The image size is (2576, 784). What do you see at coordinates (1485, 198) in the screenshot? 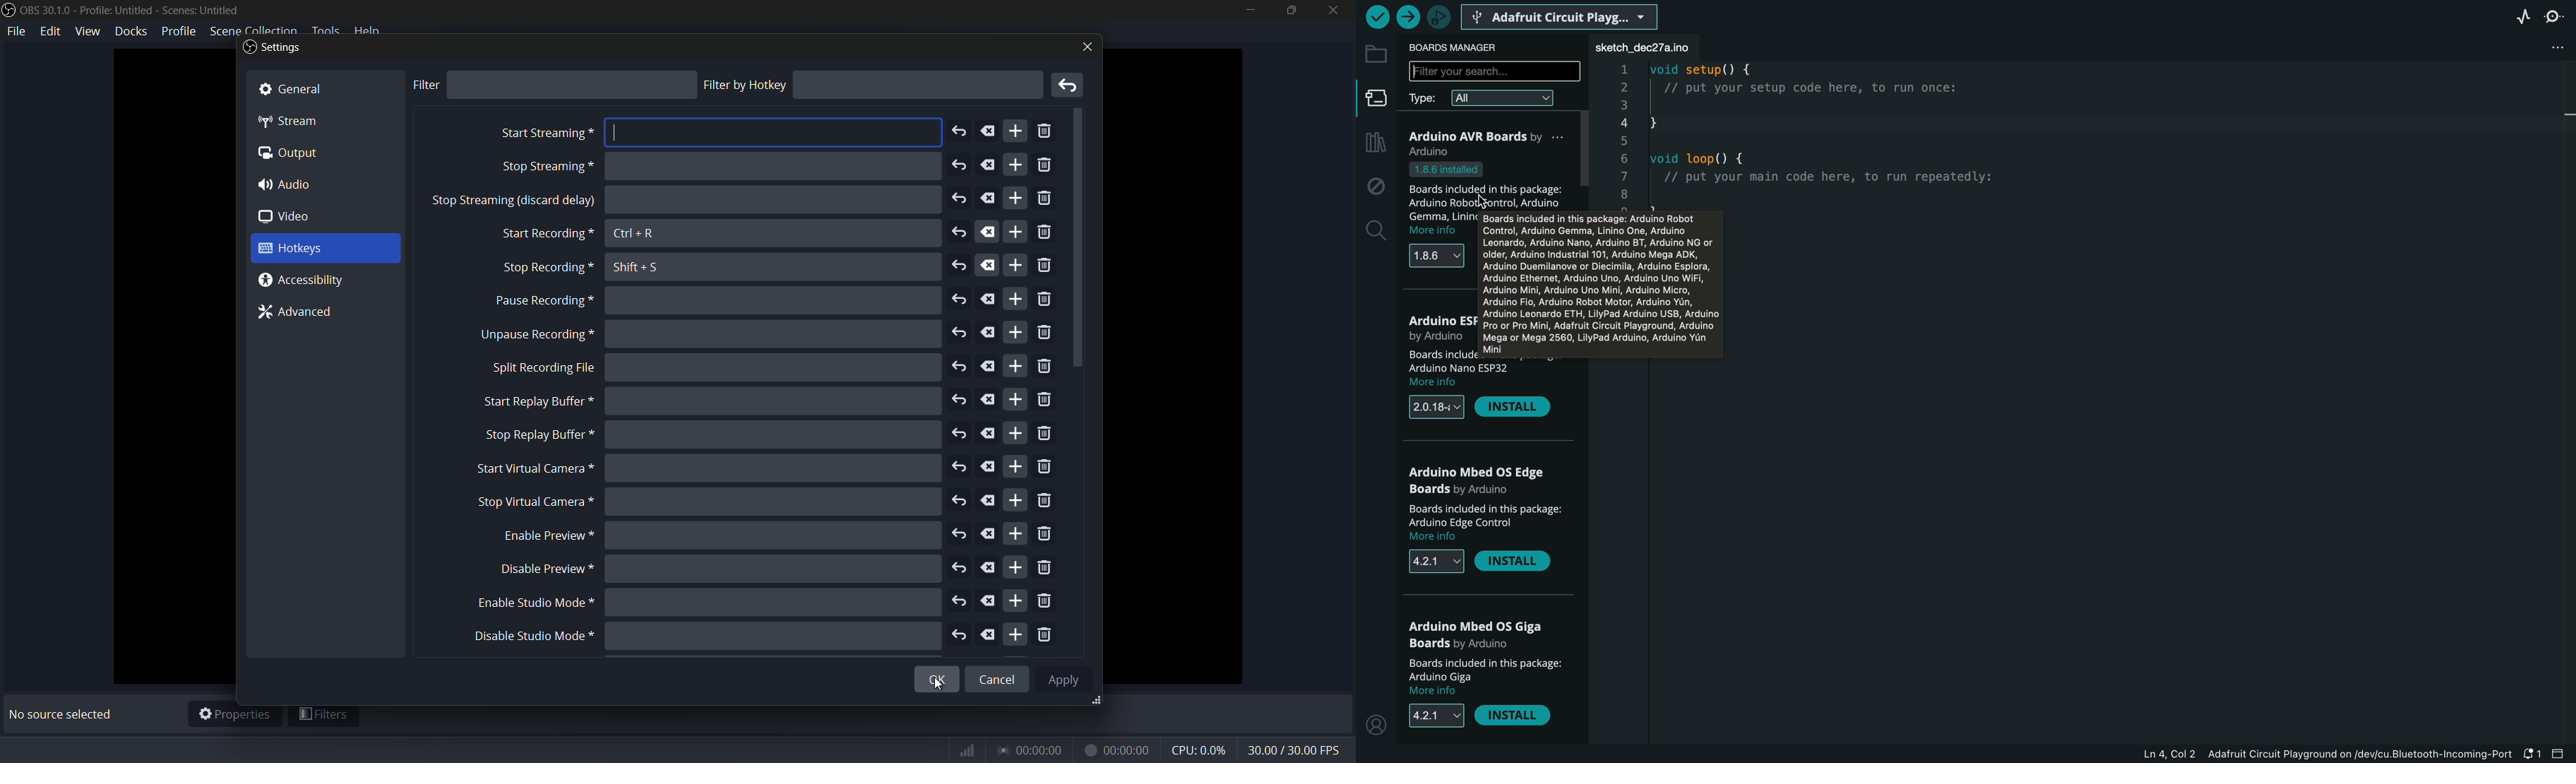
I see `cursor` at bounding box center [1485, 198].